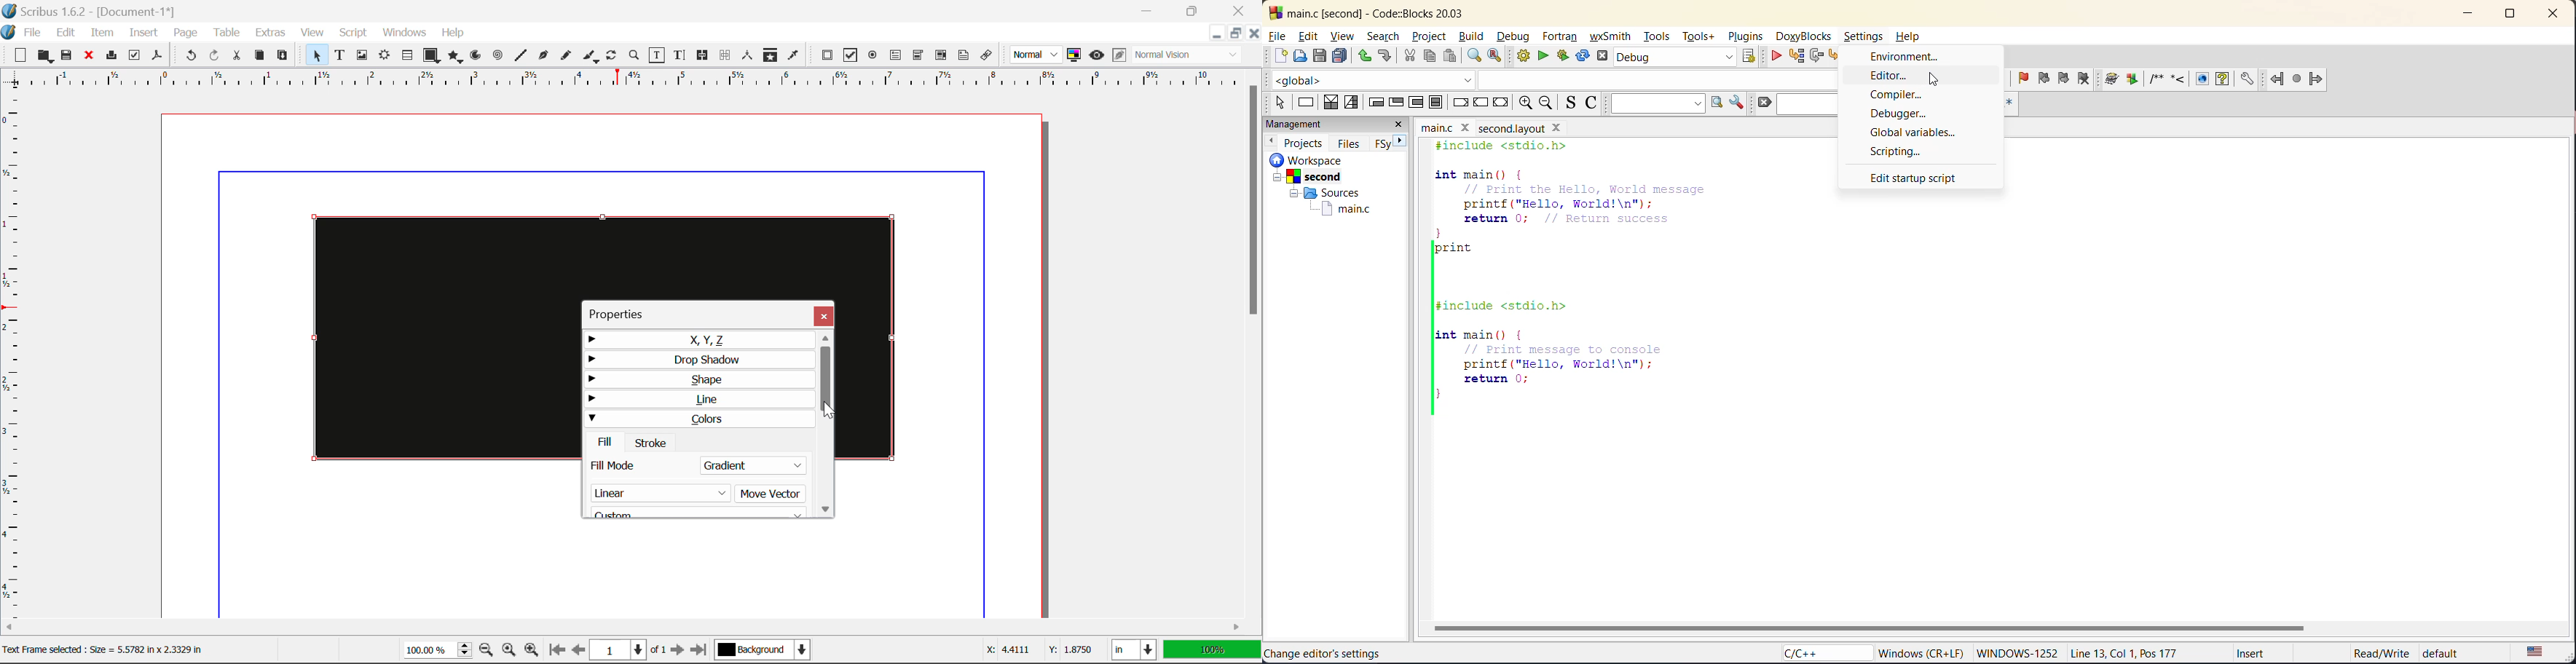 The height and width of the screenshot is (672, 2576). What do you see at coordinates (700, 340) in the screenshot?
I see `X, Y, Z` at bounding box center [700, 340].